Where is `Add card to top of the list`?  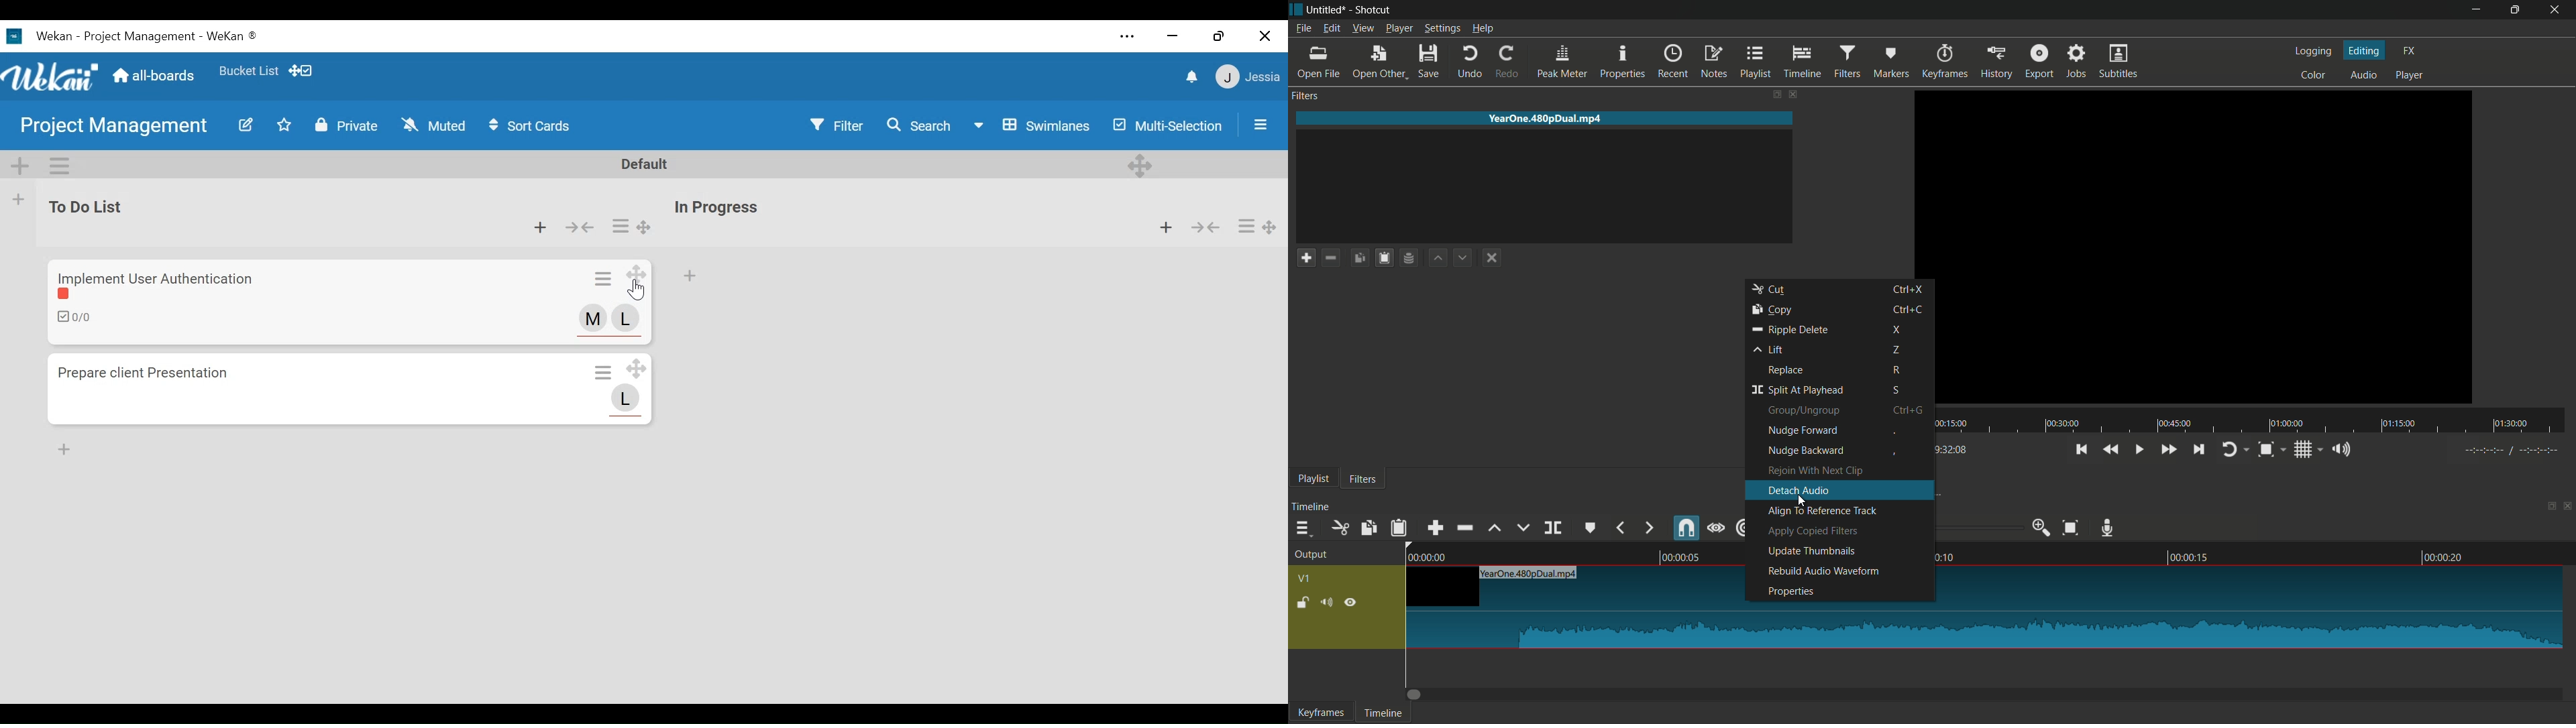
Add card to top of the list is located at coordinates (687, 276).